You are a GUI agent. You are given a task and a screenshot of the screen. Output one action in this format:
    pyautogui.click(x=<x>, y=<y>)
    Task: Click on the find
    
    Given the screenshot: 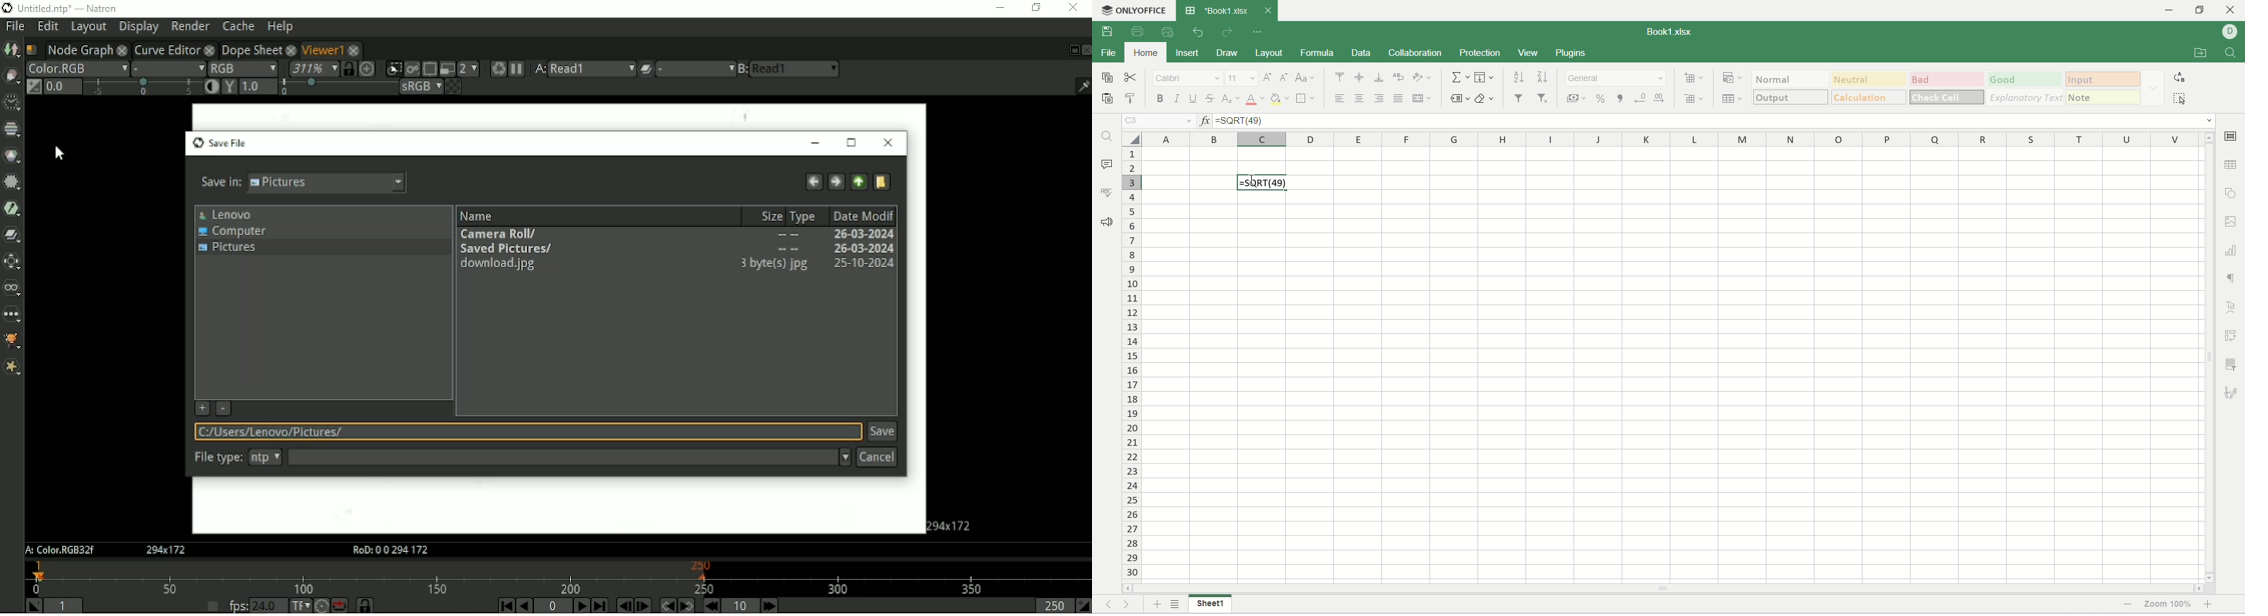 What is the action you would take?
    pyautogui.click(x=1106, y=137)
    